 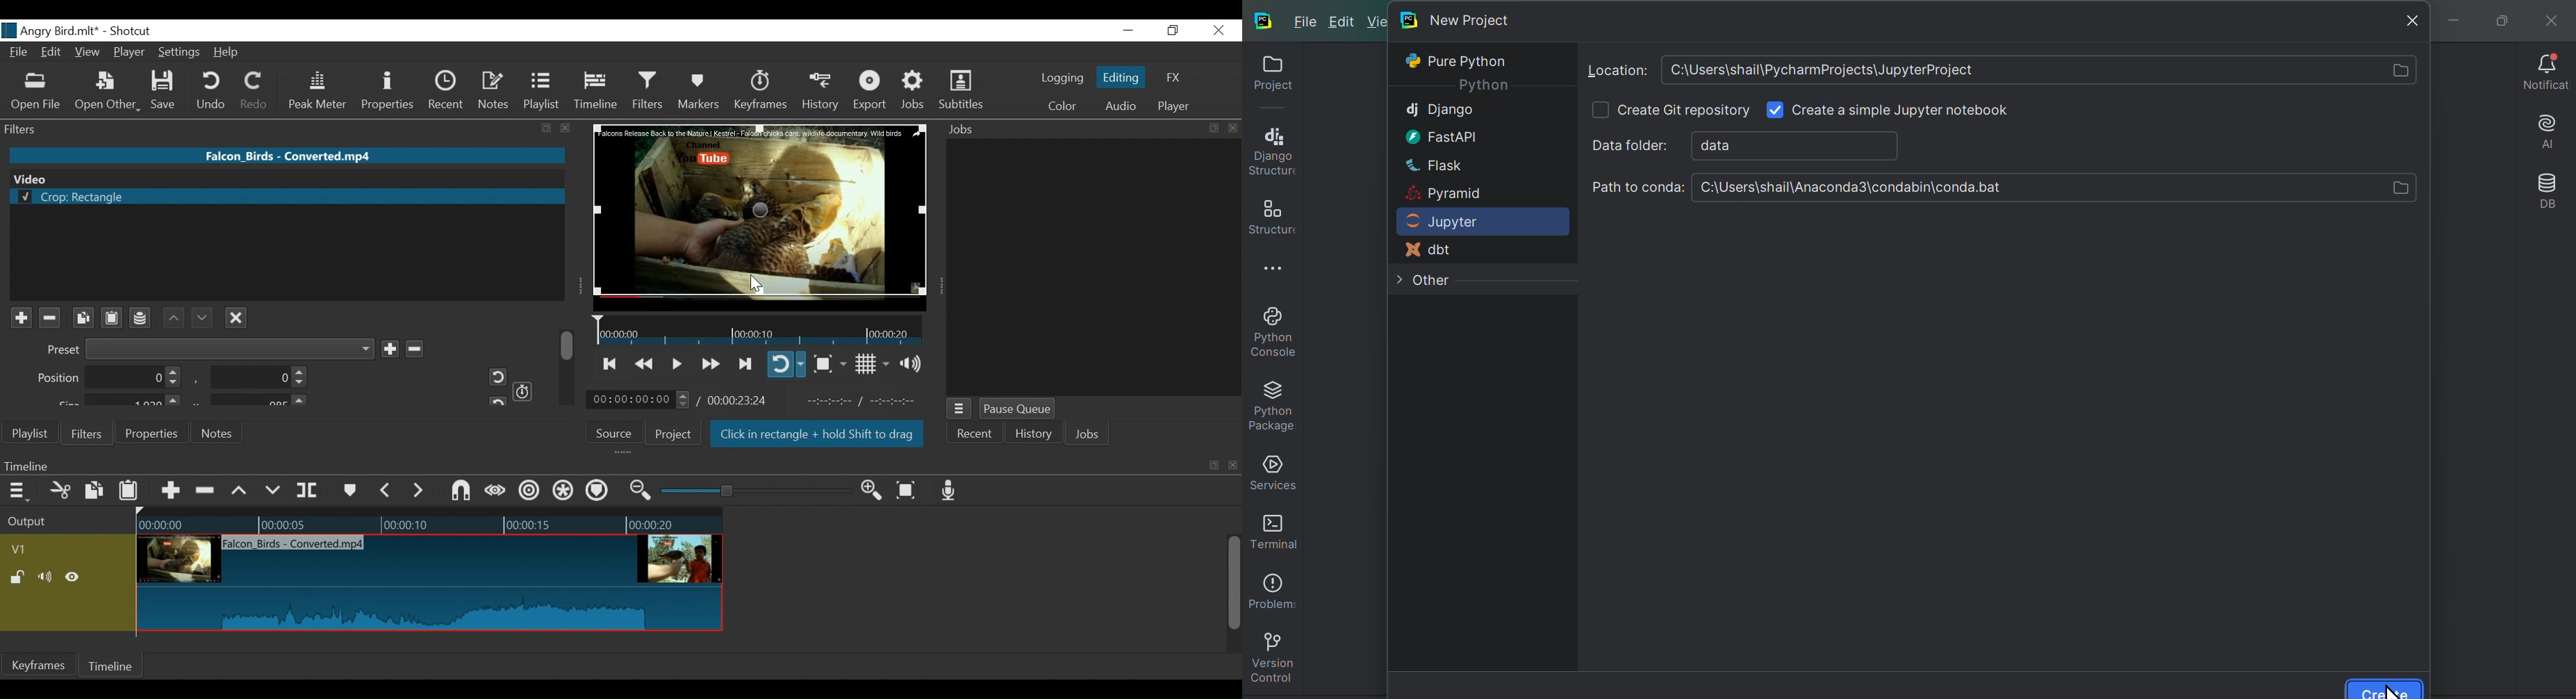 I want to click on Jobs Menu, so click(x=958, y=410).